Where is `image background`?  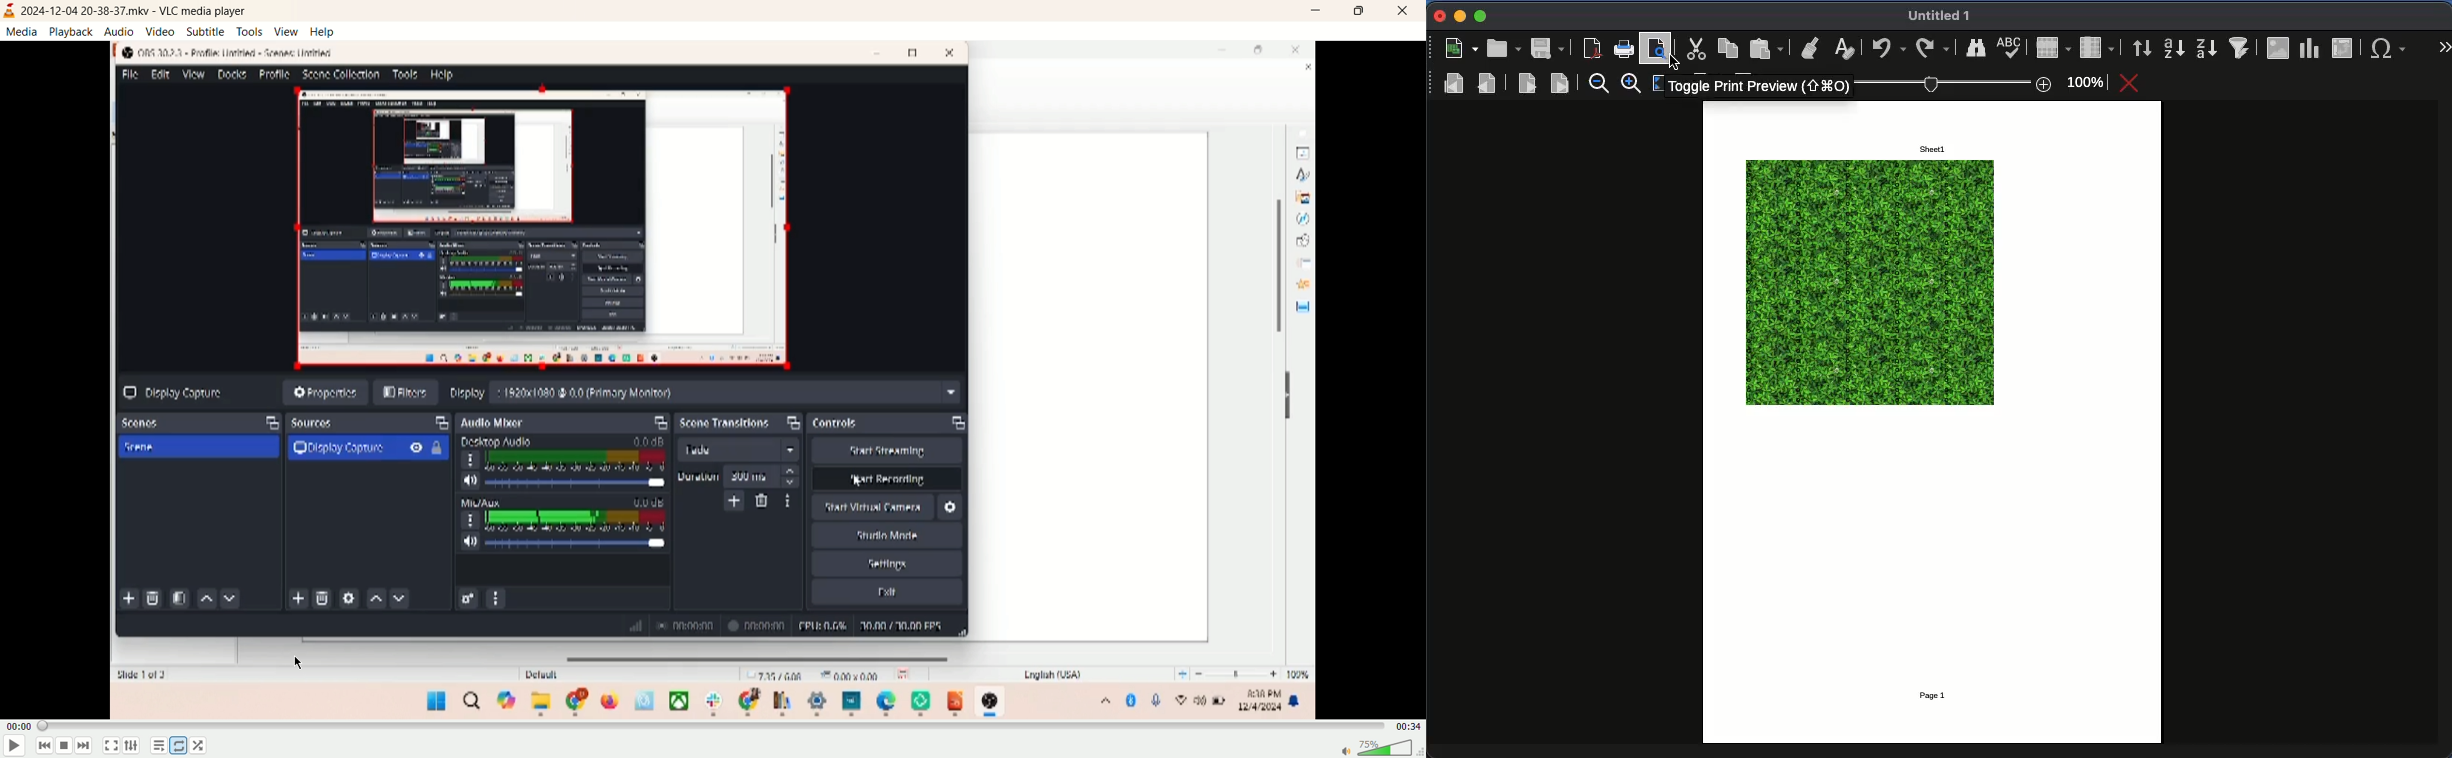
image background is located at coordinates (1870, 284).